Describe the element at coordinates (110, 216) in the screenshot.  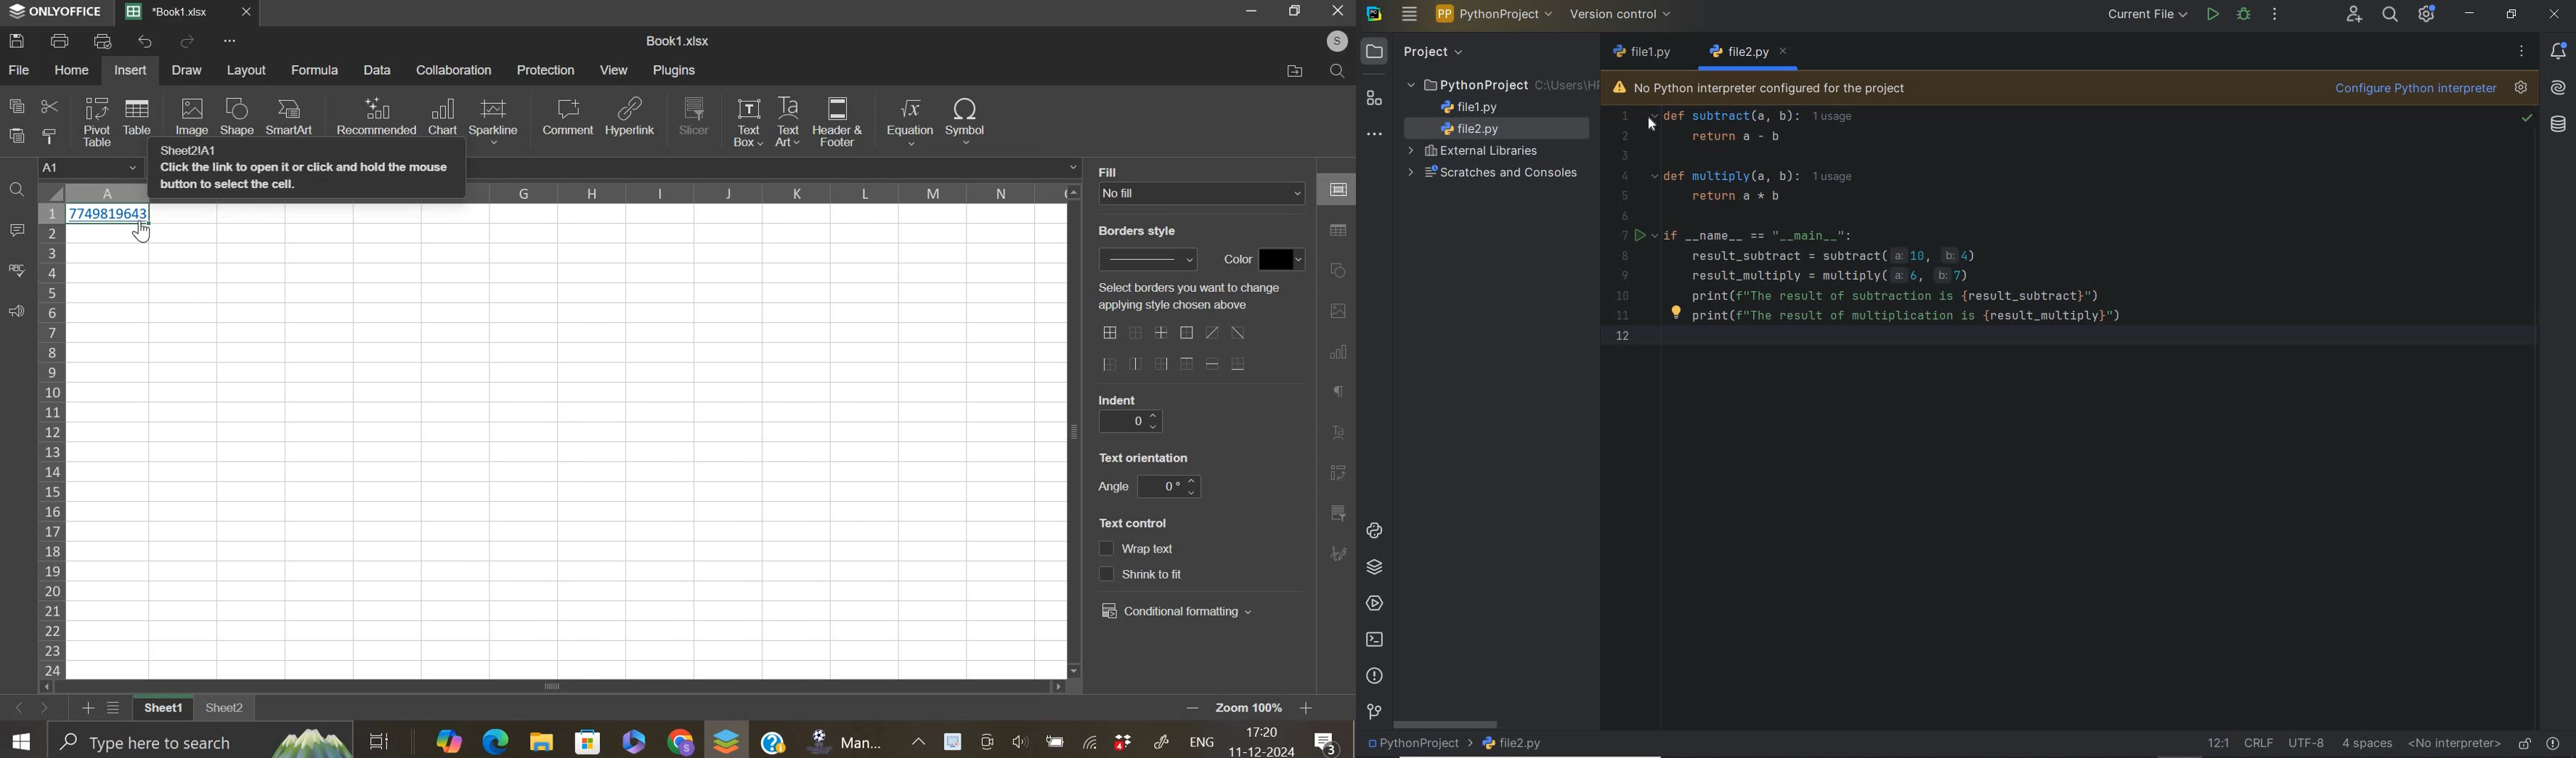
I see `data` at that location.